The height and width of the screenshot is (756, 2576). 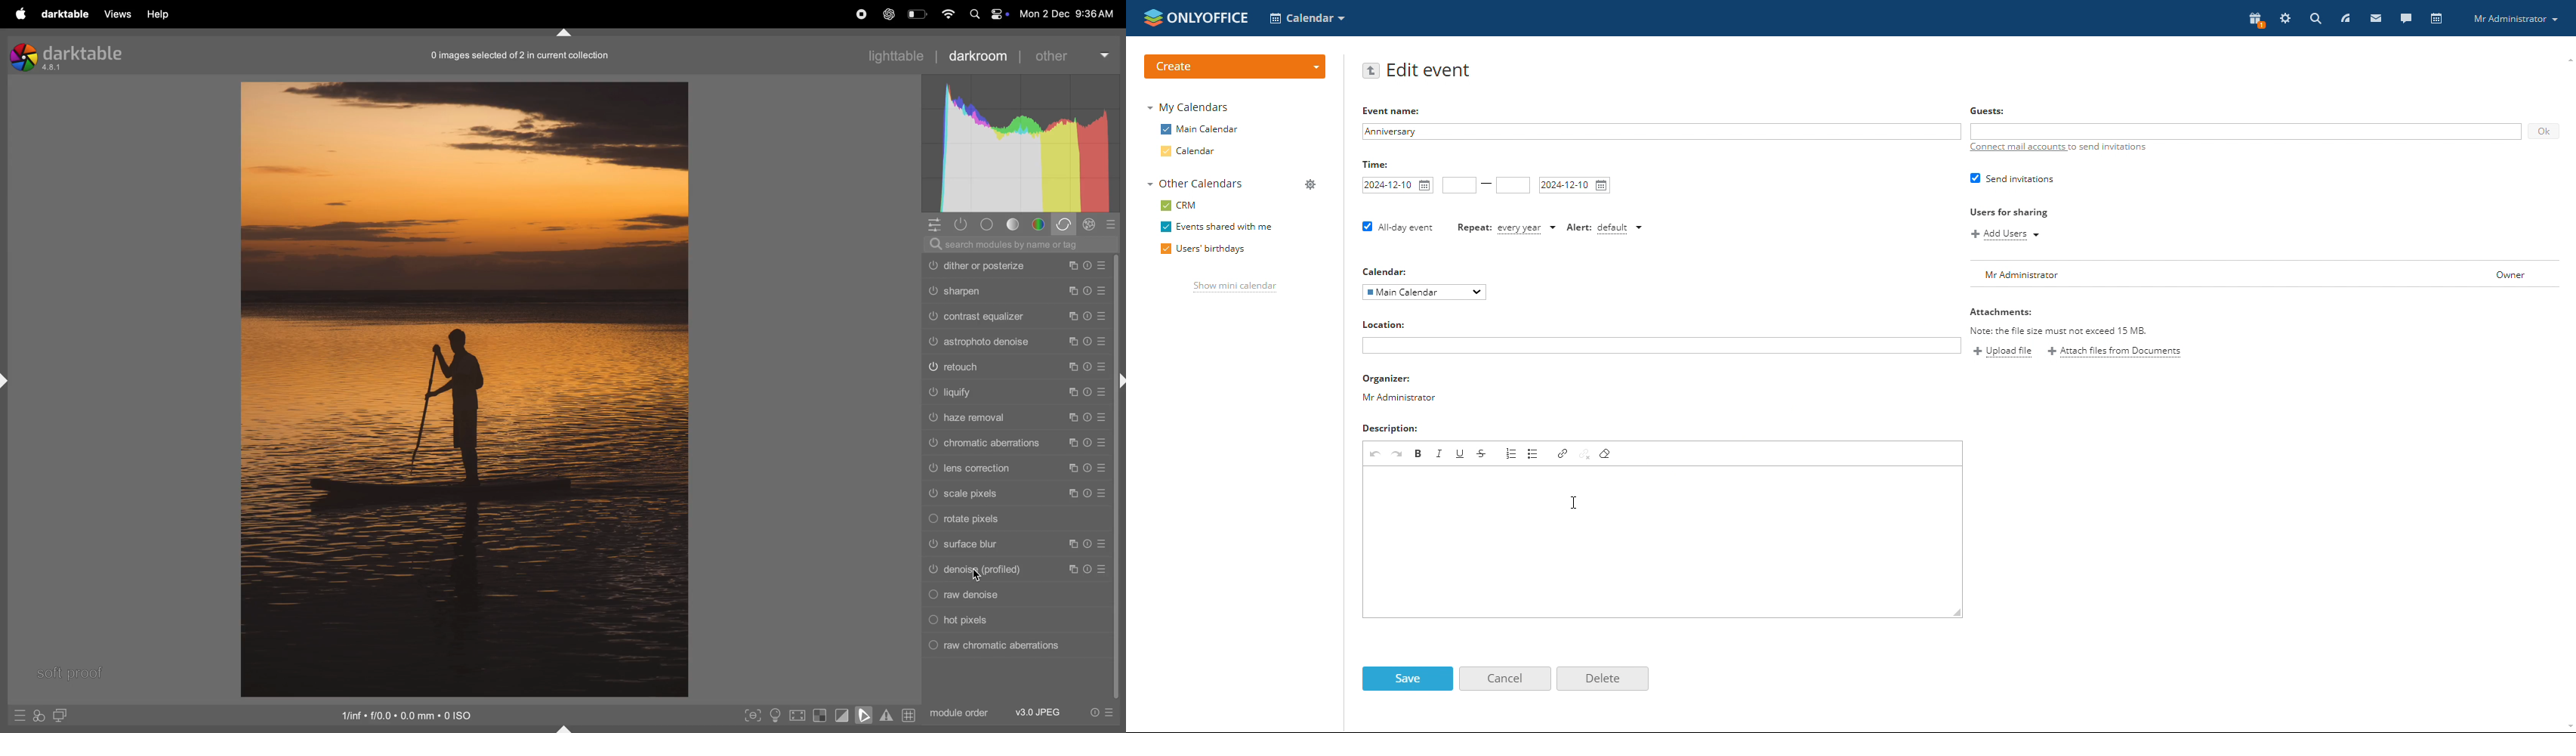 I want to click on toggle clipping indication, so click(x=841, y=716).